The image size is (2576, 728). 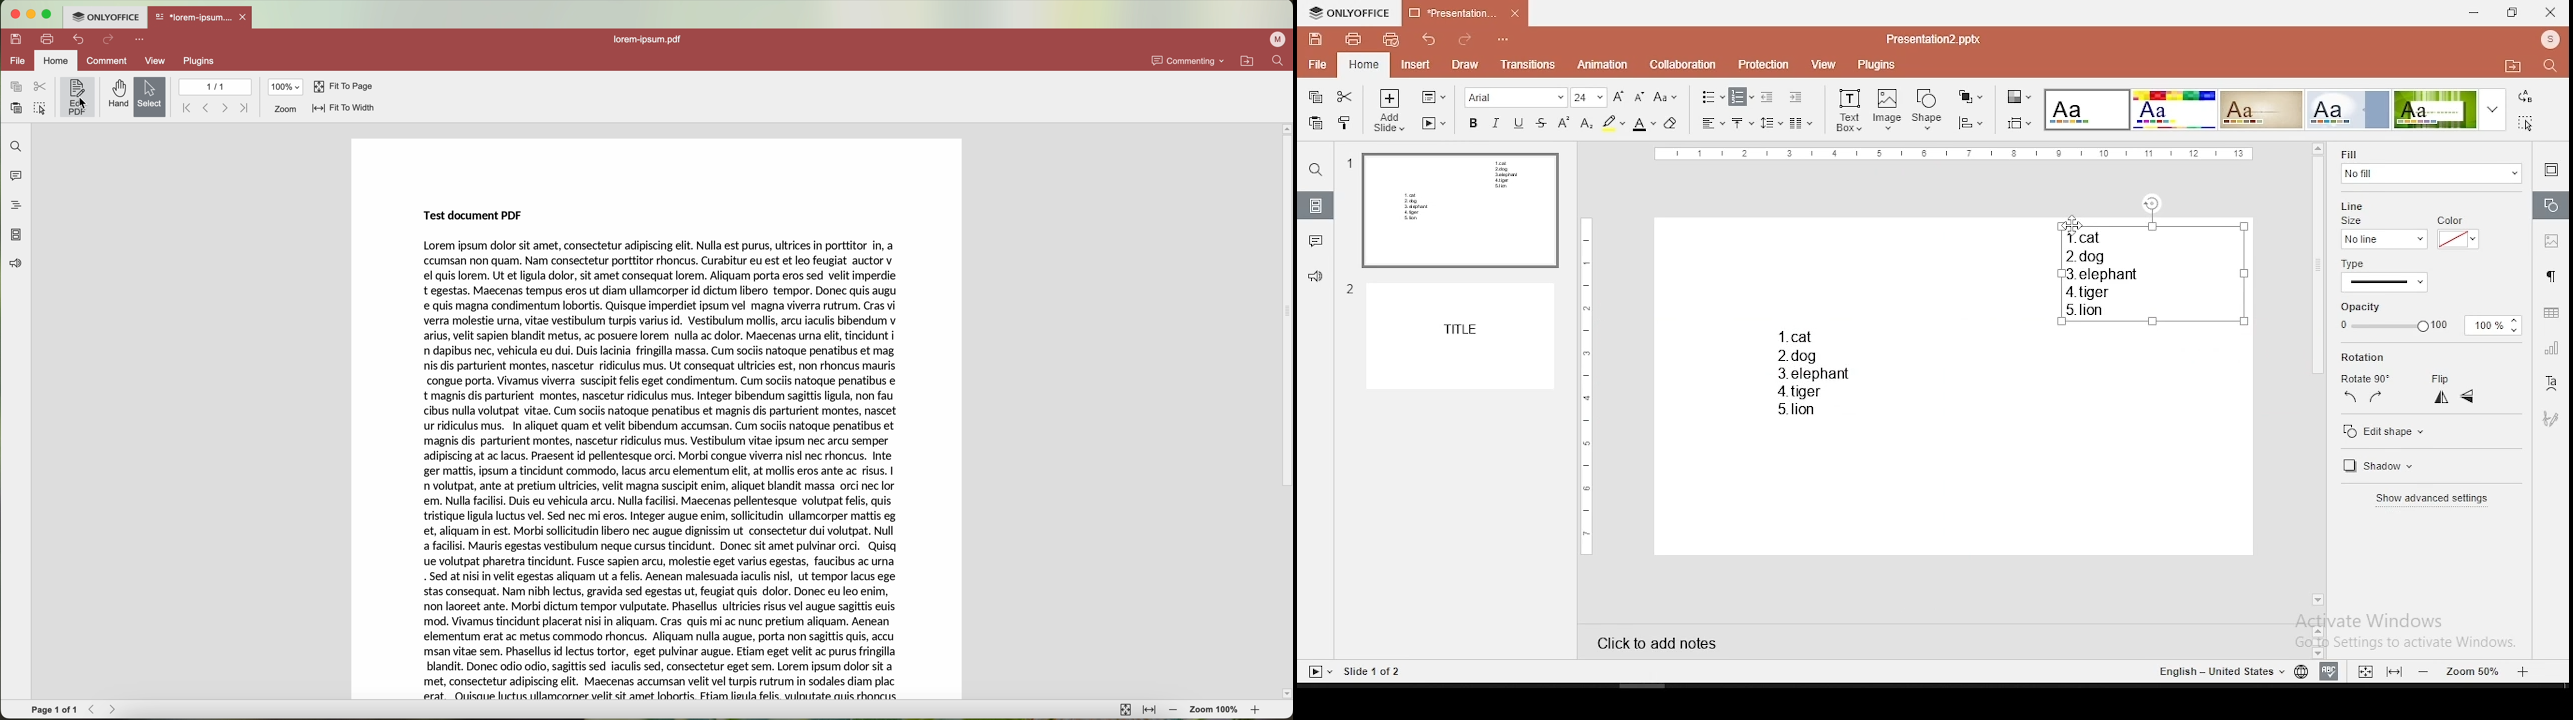 I want to click on shadow, so click(x=2391, y=467).